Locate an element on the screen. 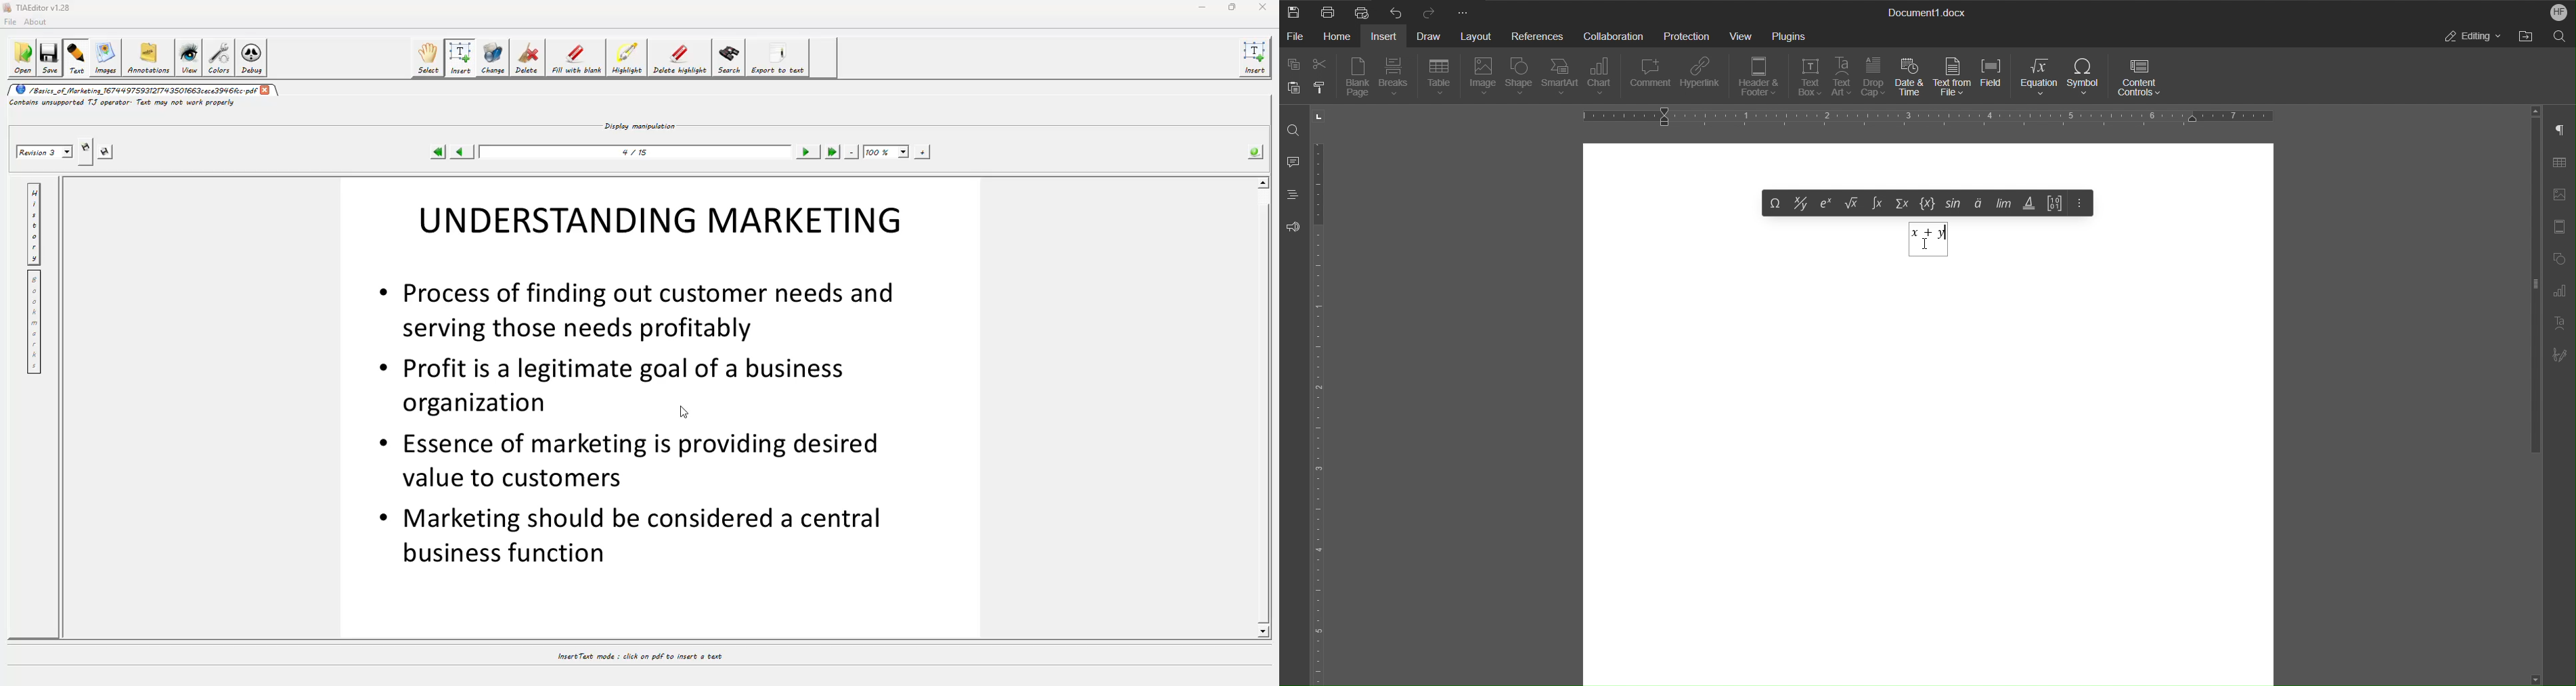  Shape Settings is located at coordinates (2558, 258).